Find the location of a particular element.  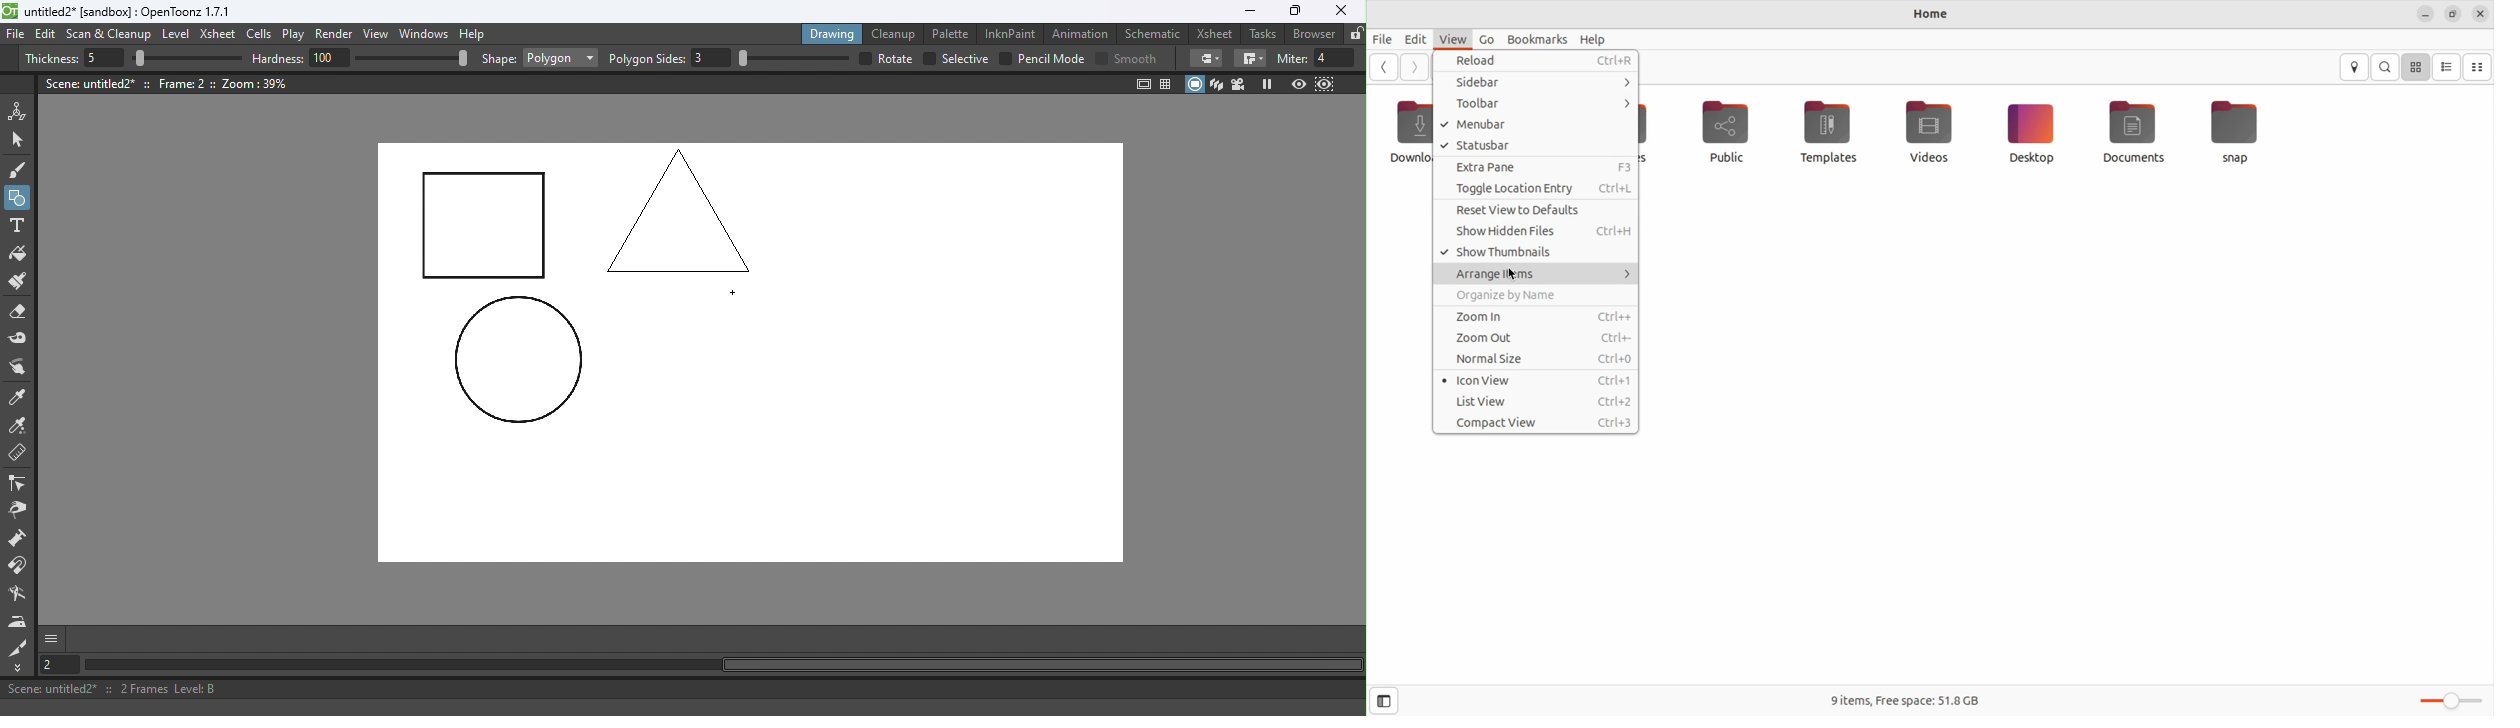

Lock rooms tab is located at coordinates (1356, 35).